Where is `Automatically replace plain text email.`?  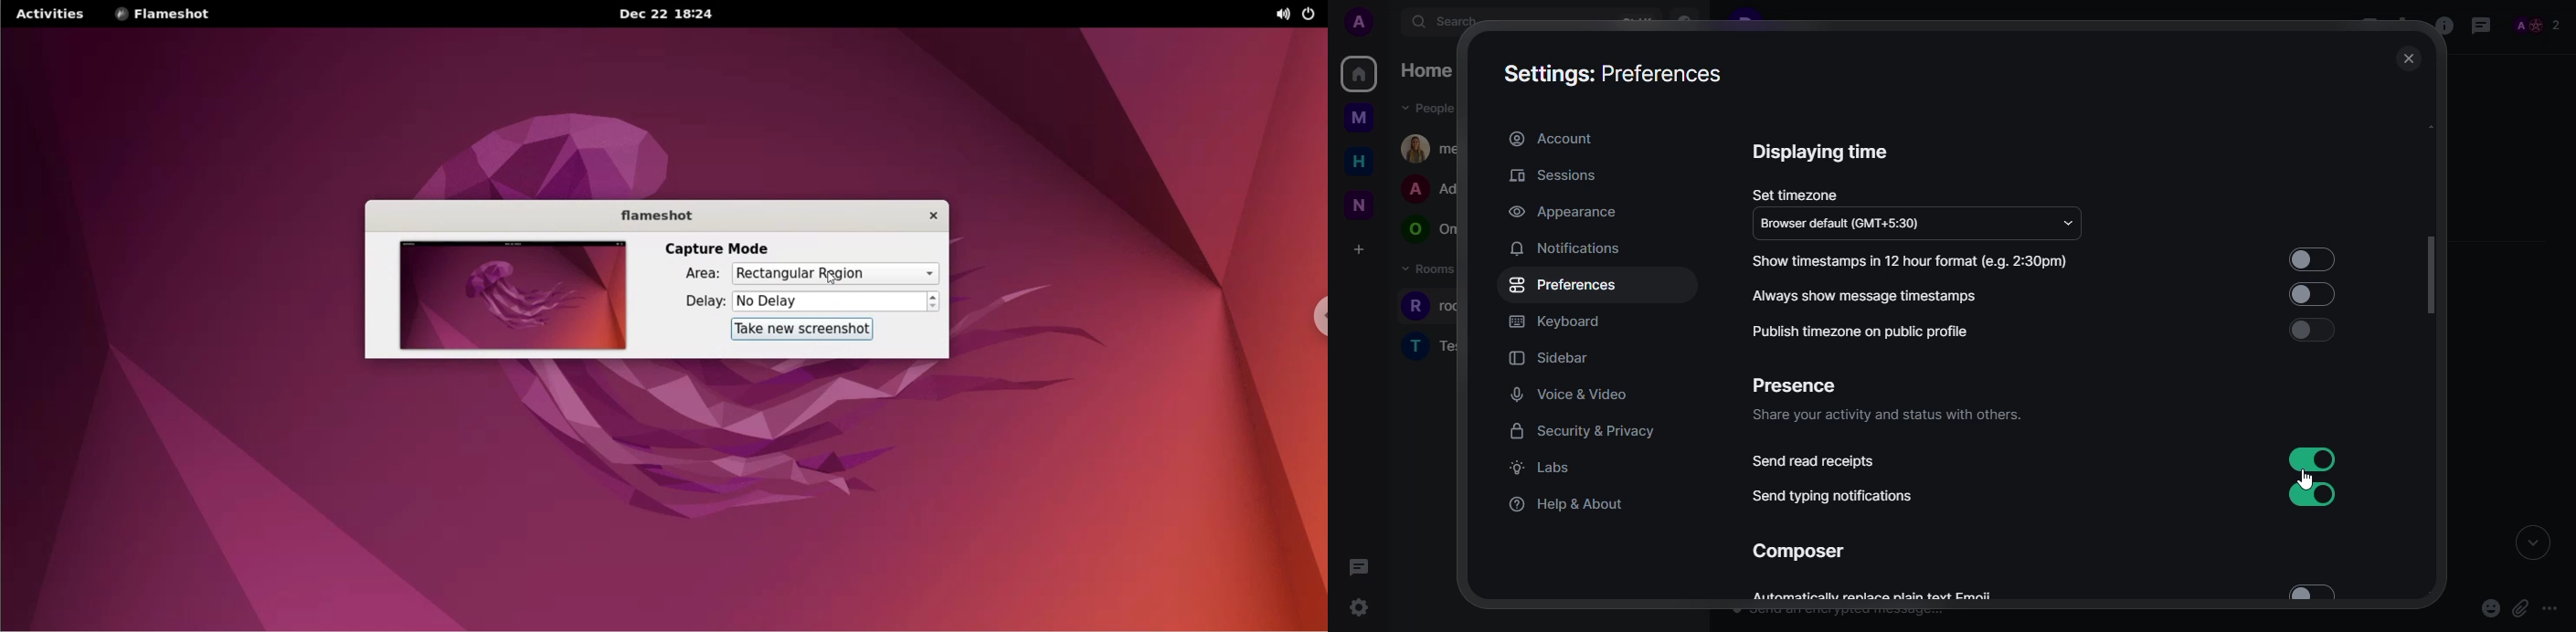 Automatically replace plain text email. is located at coordinates (1877, 601).